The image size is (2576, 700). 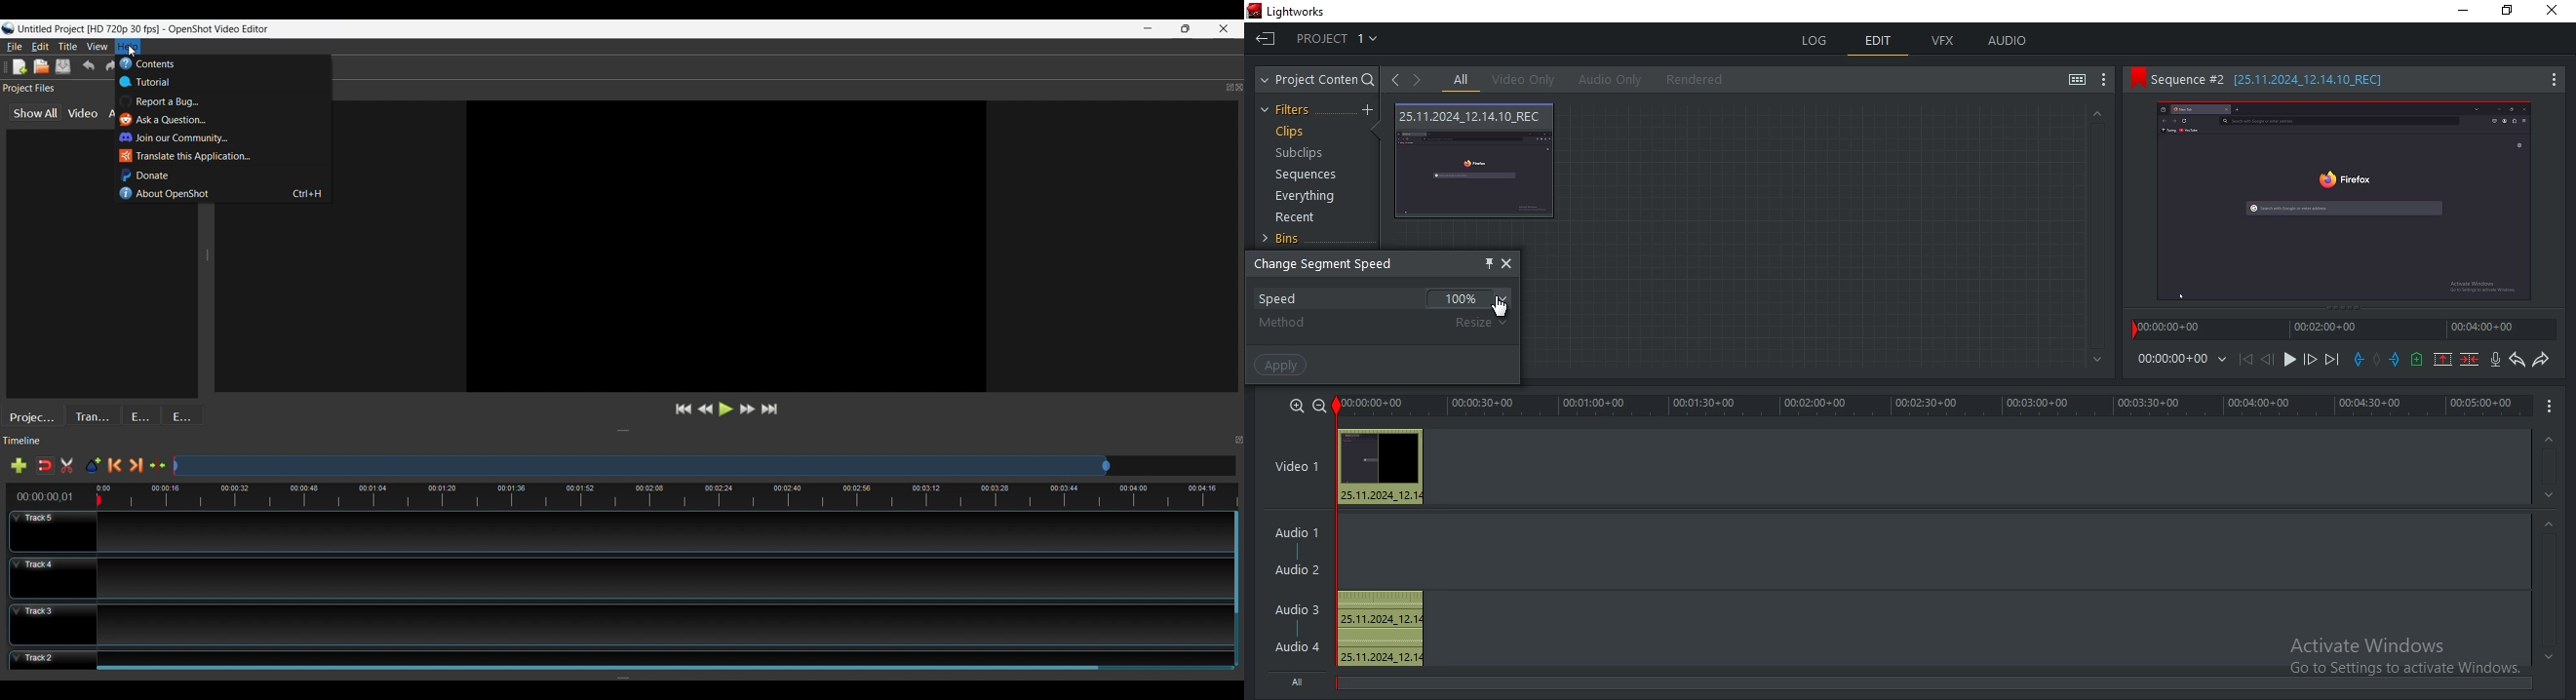 I want to click on delete the marked section, so click(x=2470, y=359).